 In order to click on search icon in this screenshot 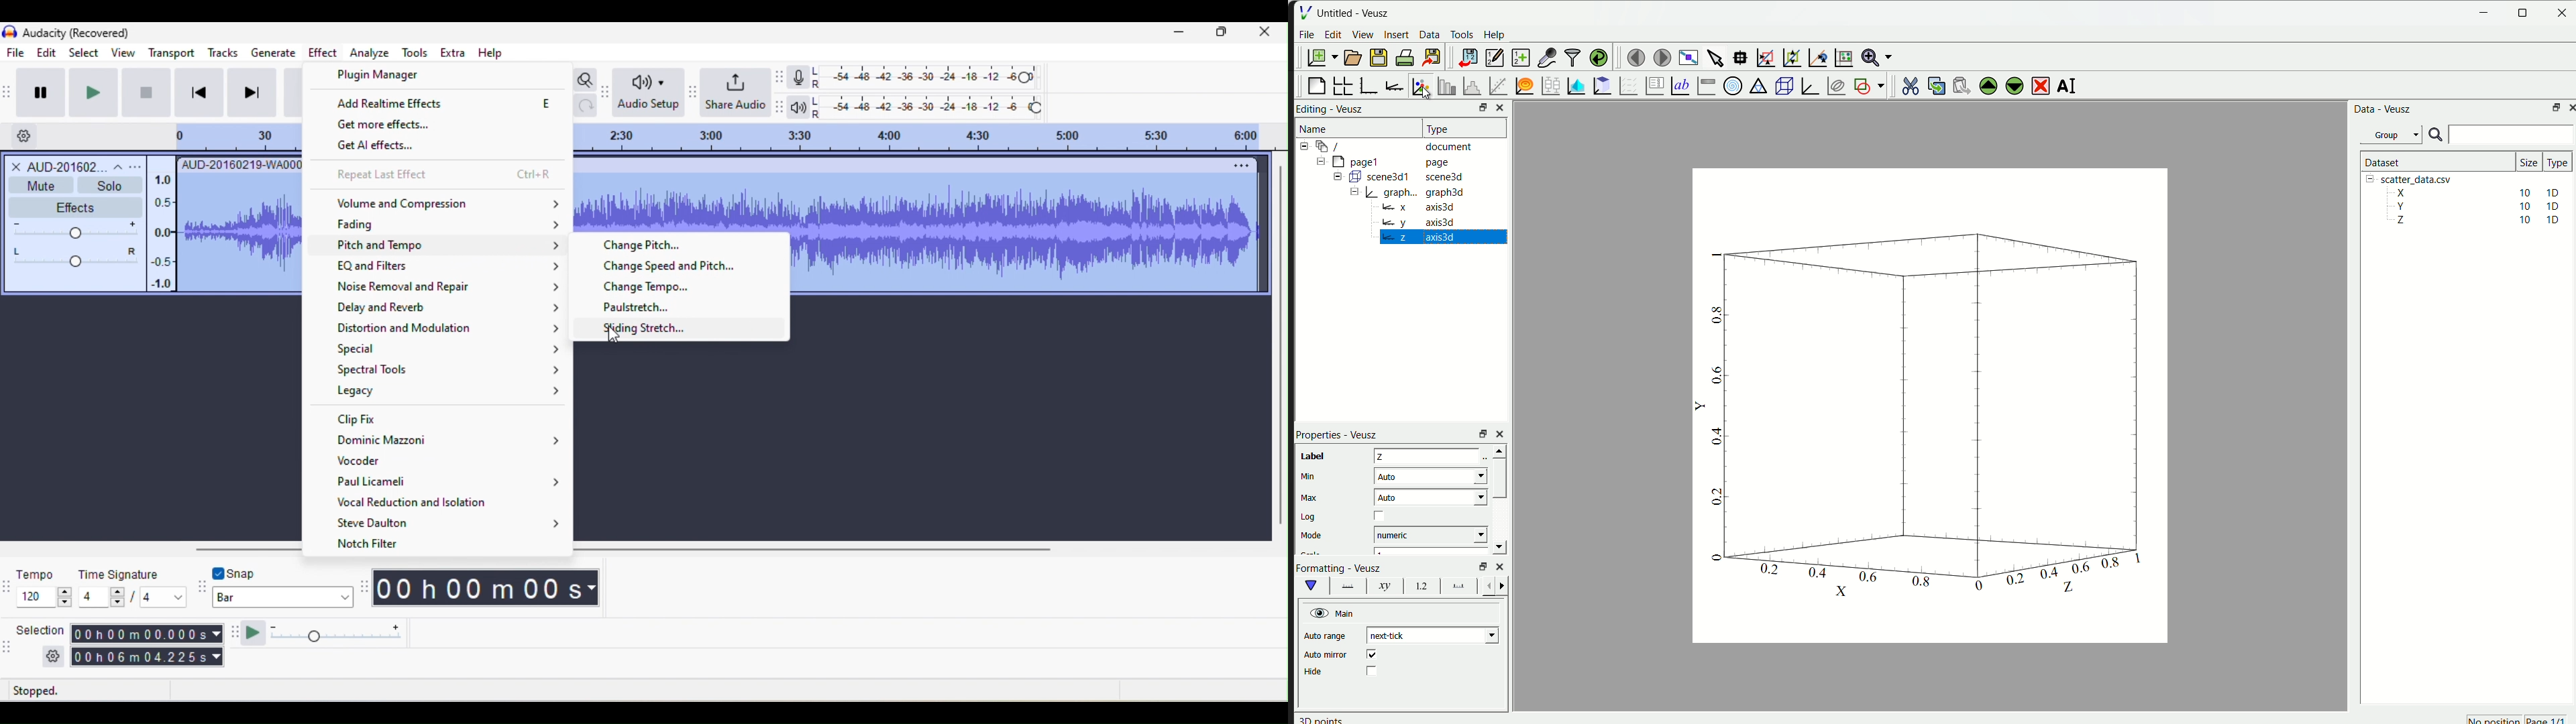, I will do `click(2436, 135)`.